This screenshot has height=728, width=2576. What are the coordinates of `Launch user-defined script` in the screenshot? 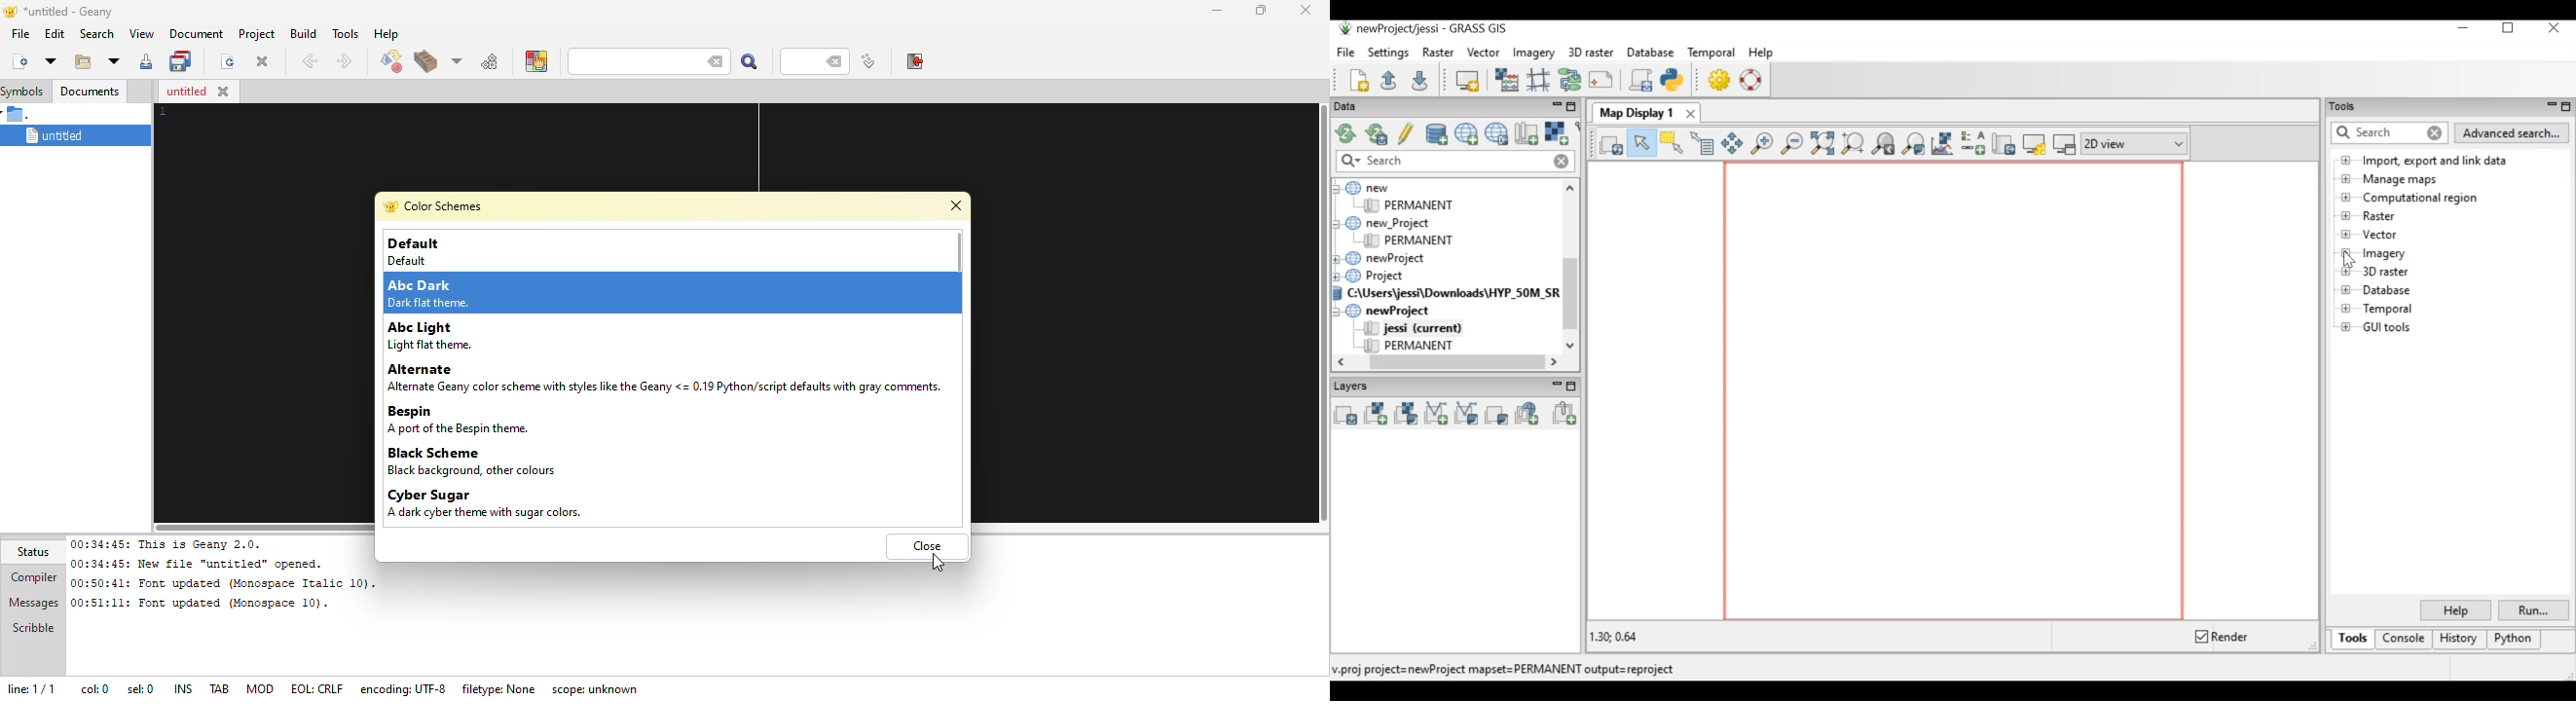 It's located at (1639, 80).